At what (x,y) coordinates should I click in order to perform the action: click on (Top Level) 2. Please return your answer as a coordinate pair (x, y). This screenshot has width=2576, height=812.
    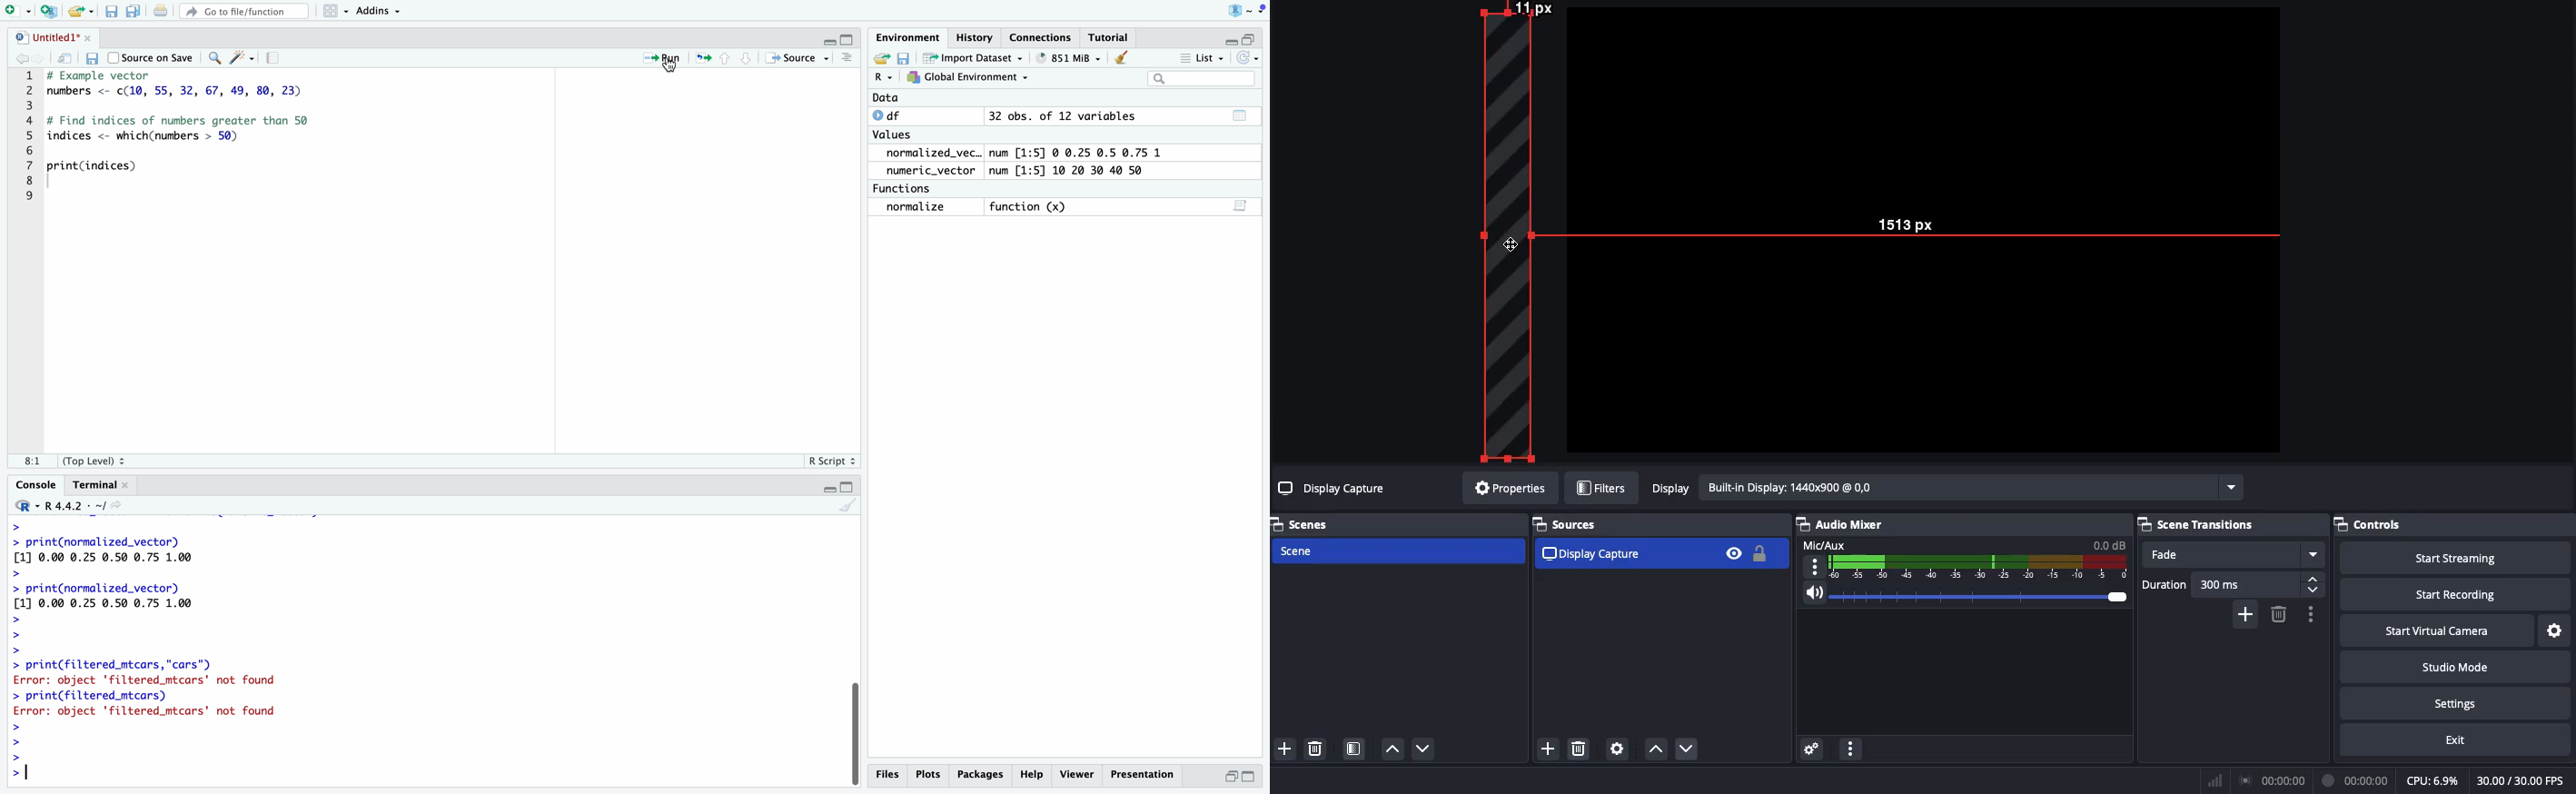
    Looking at the image, I should click on (95, 460).